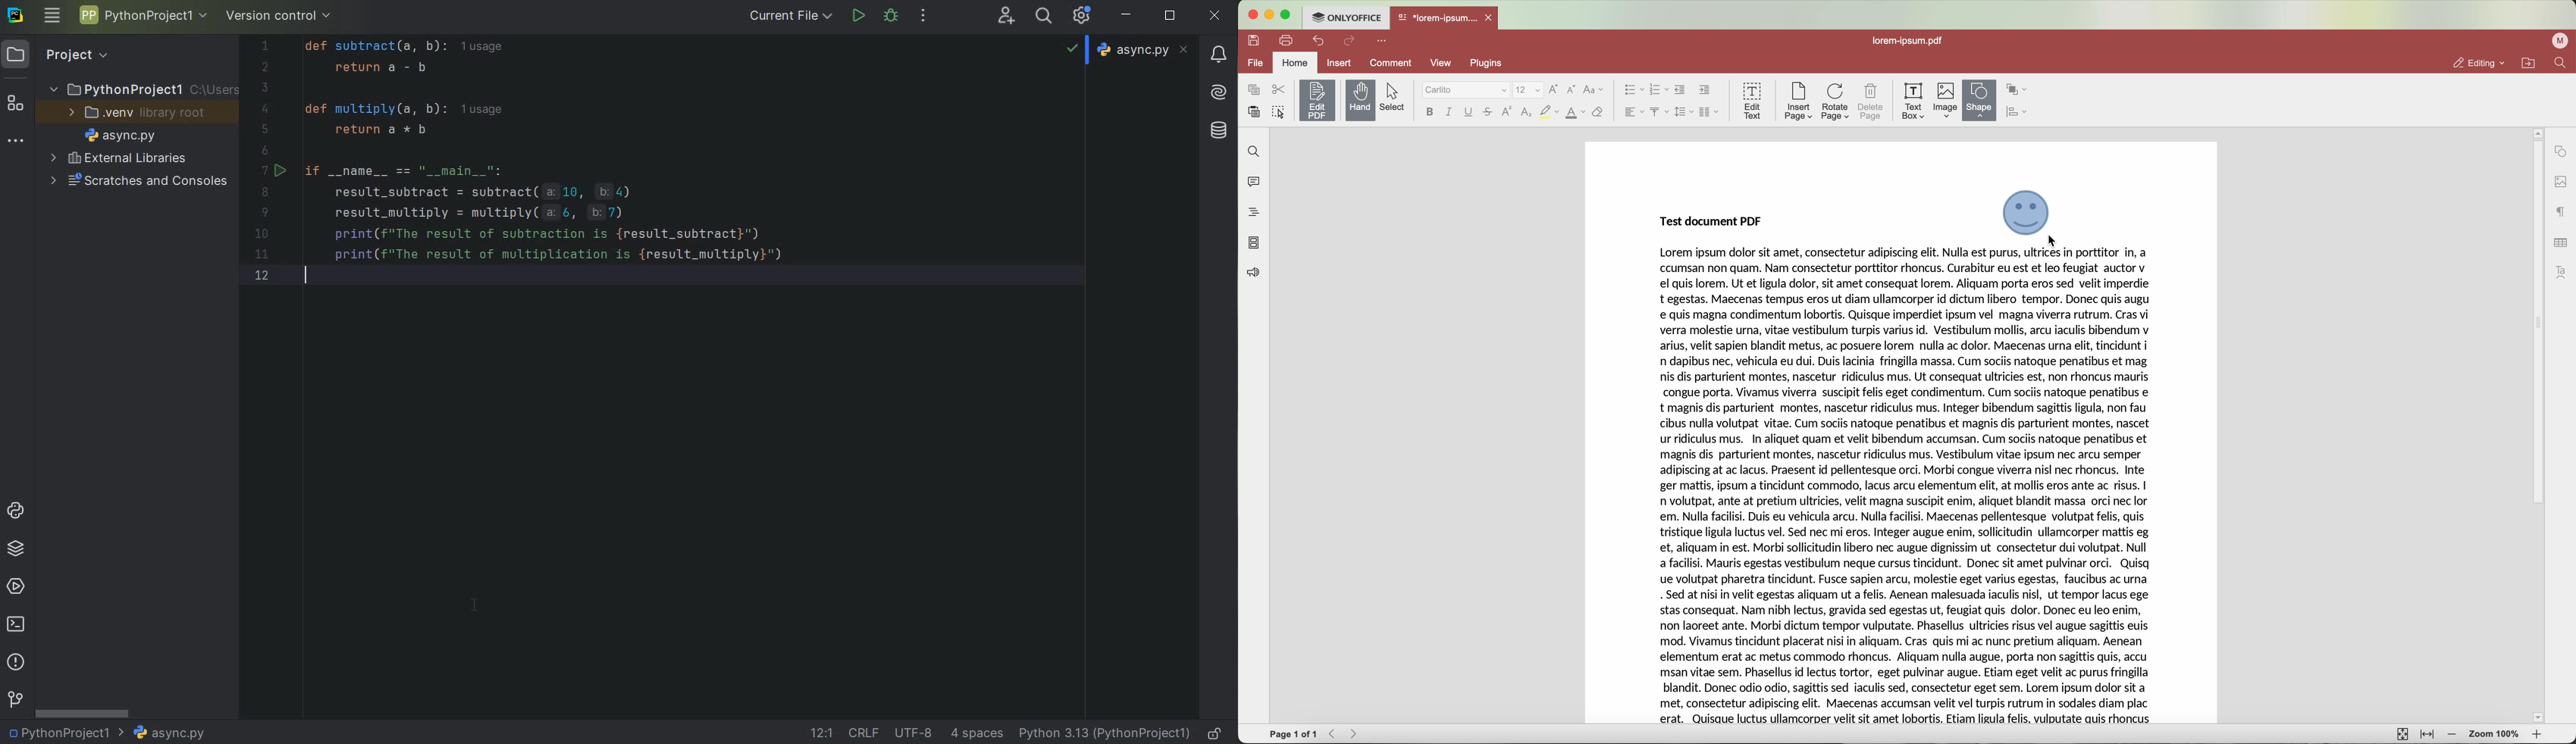  Describe the element at coordinates (1704, 90) in the screenshot. I see `increase indent` at that location.